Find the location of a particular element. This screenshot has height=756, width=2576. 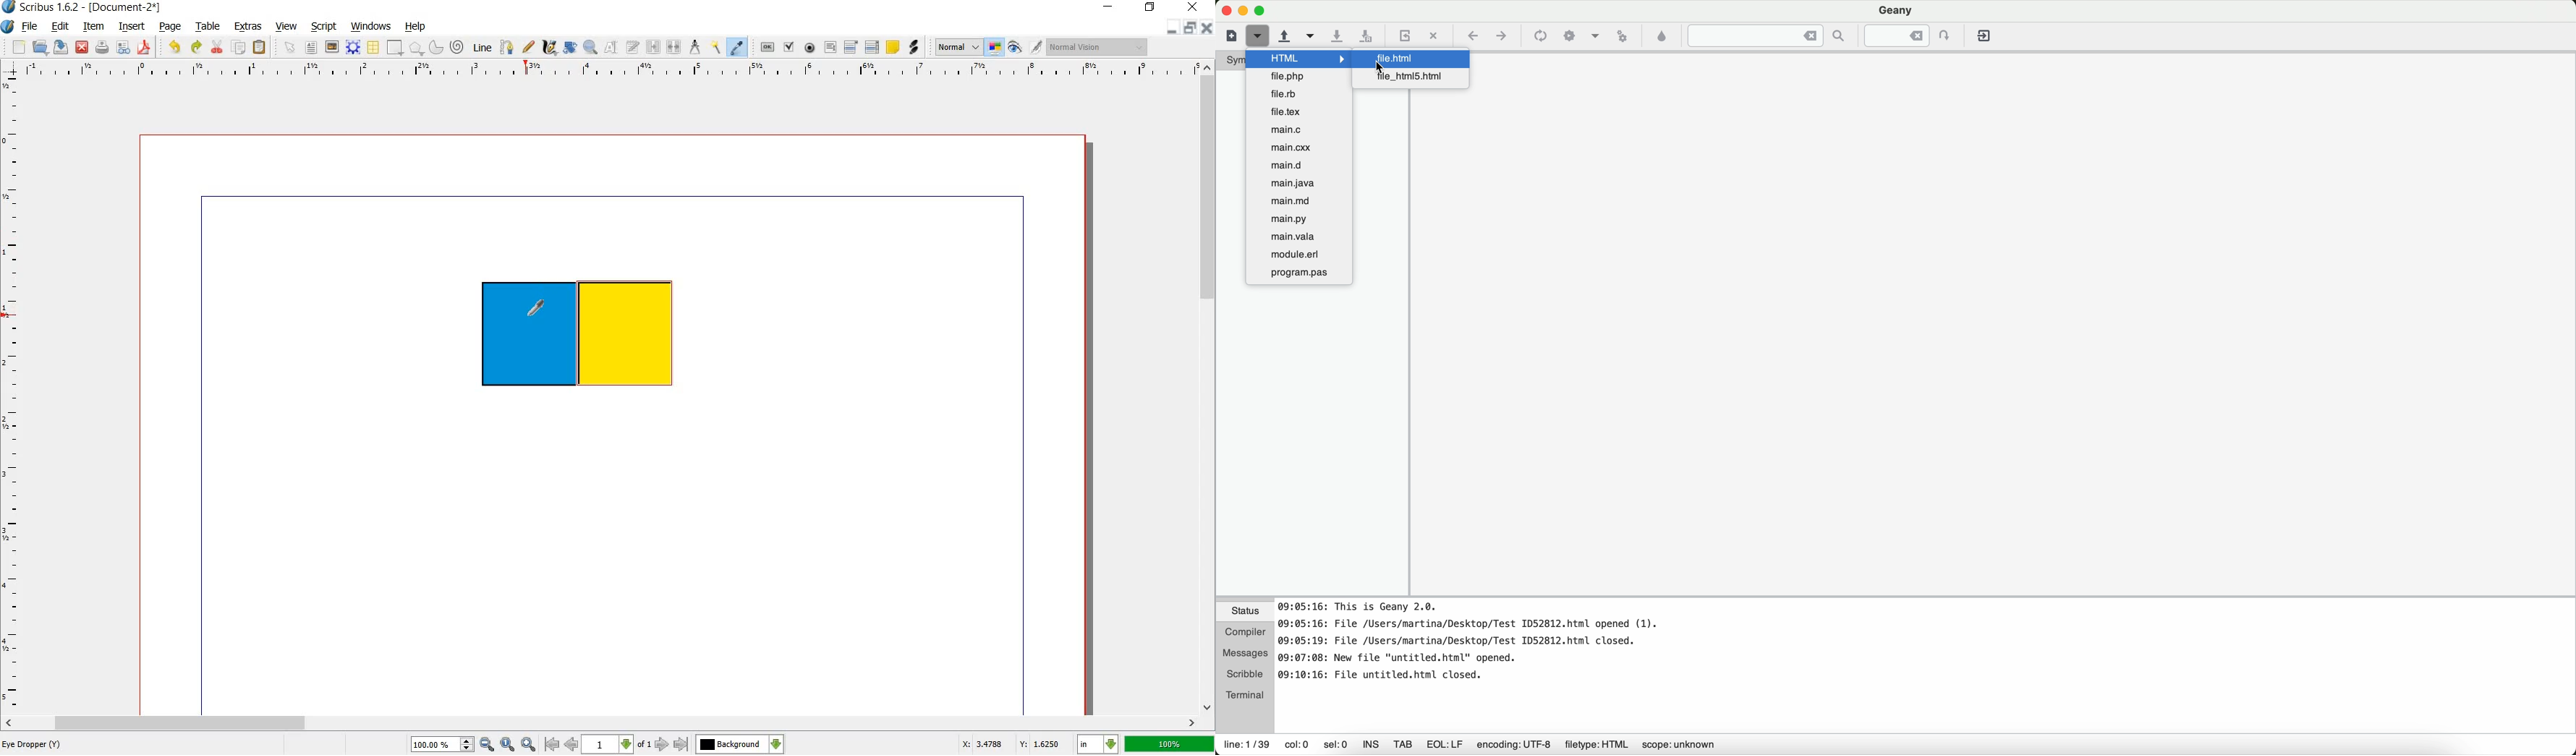

save as a pdf is located at coordinates (144, 48).